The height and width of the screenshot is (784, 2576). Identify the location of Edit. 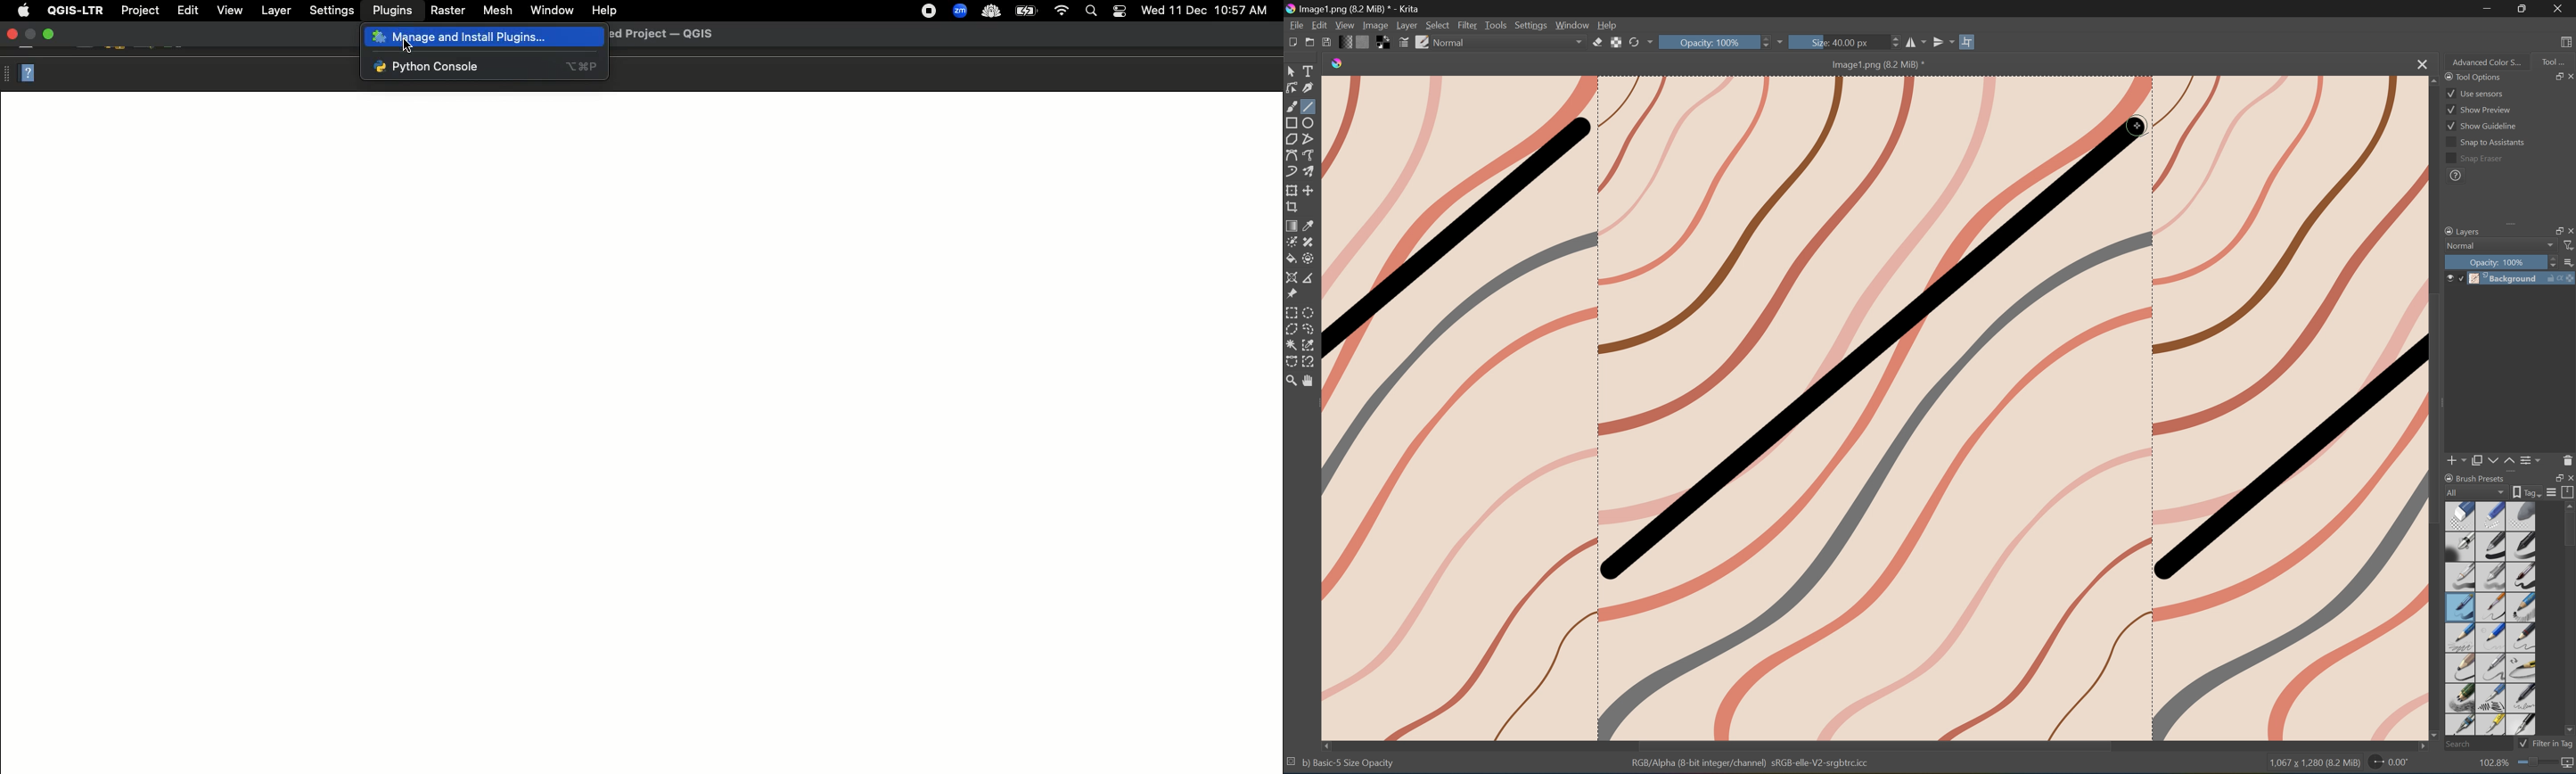
(186, 10).